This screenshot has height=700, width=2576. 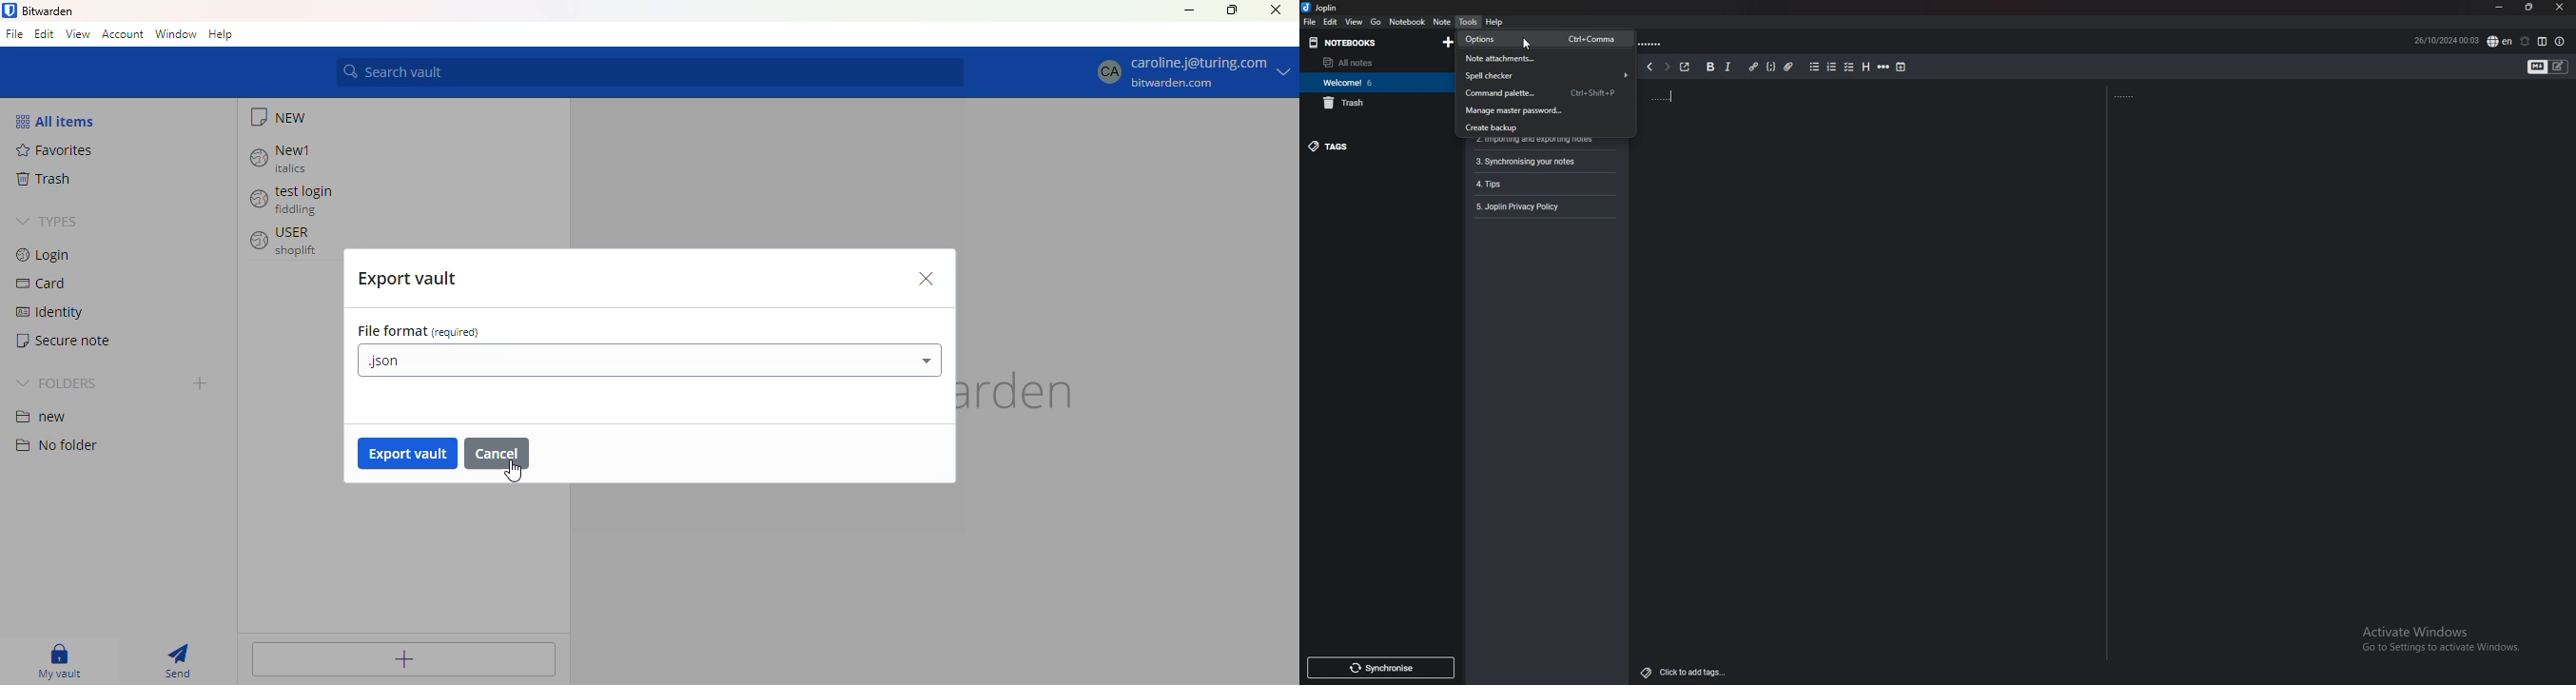 What do you see at coordinates (176, 660) in the screenshot?
I see `send` at bounding box center [176, 660].